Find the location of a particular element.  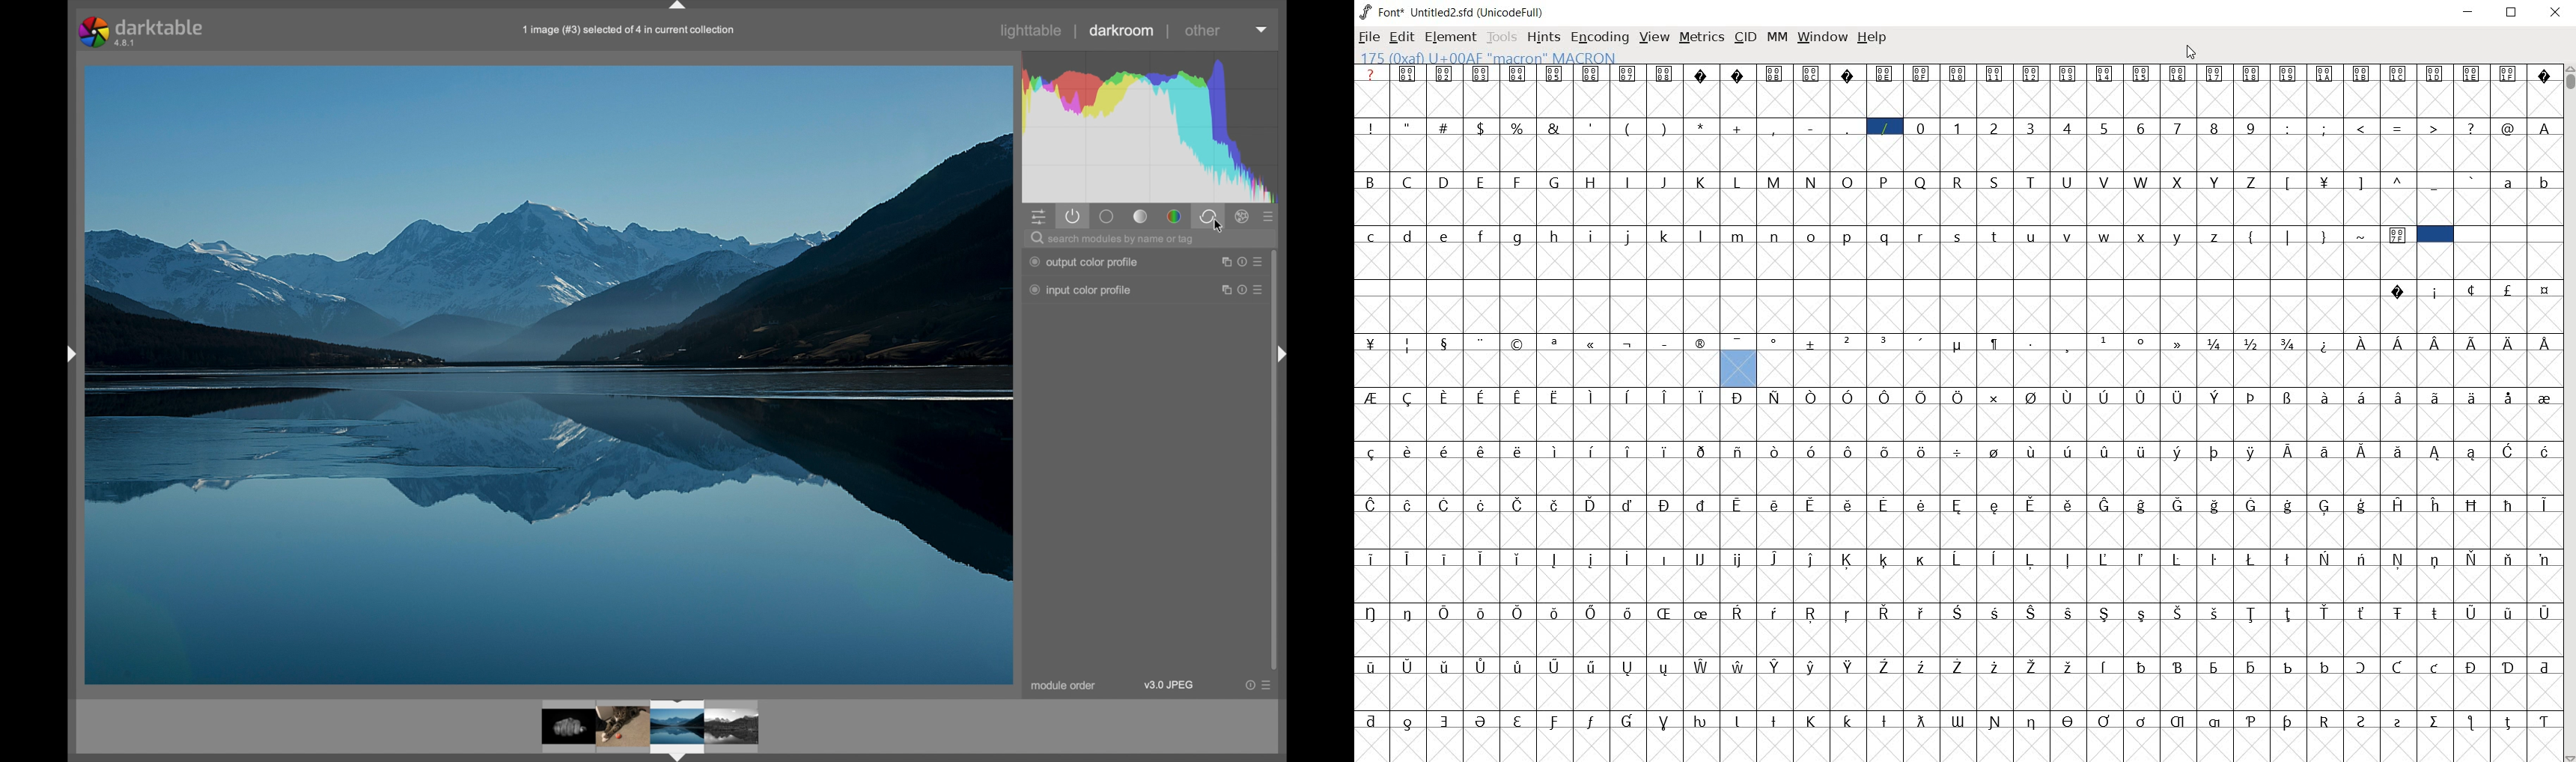

Symbol is located at coordinates (1482, 720).